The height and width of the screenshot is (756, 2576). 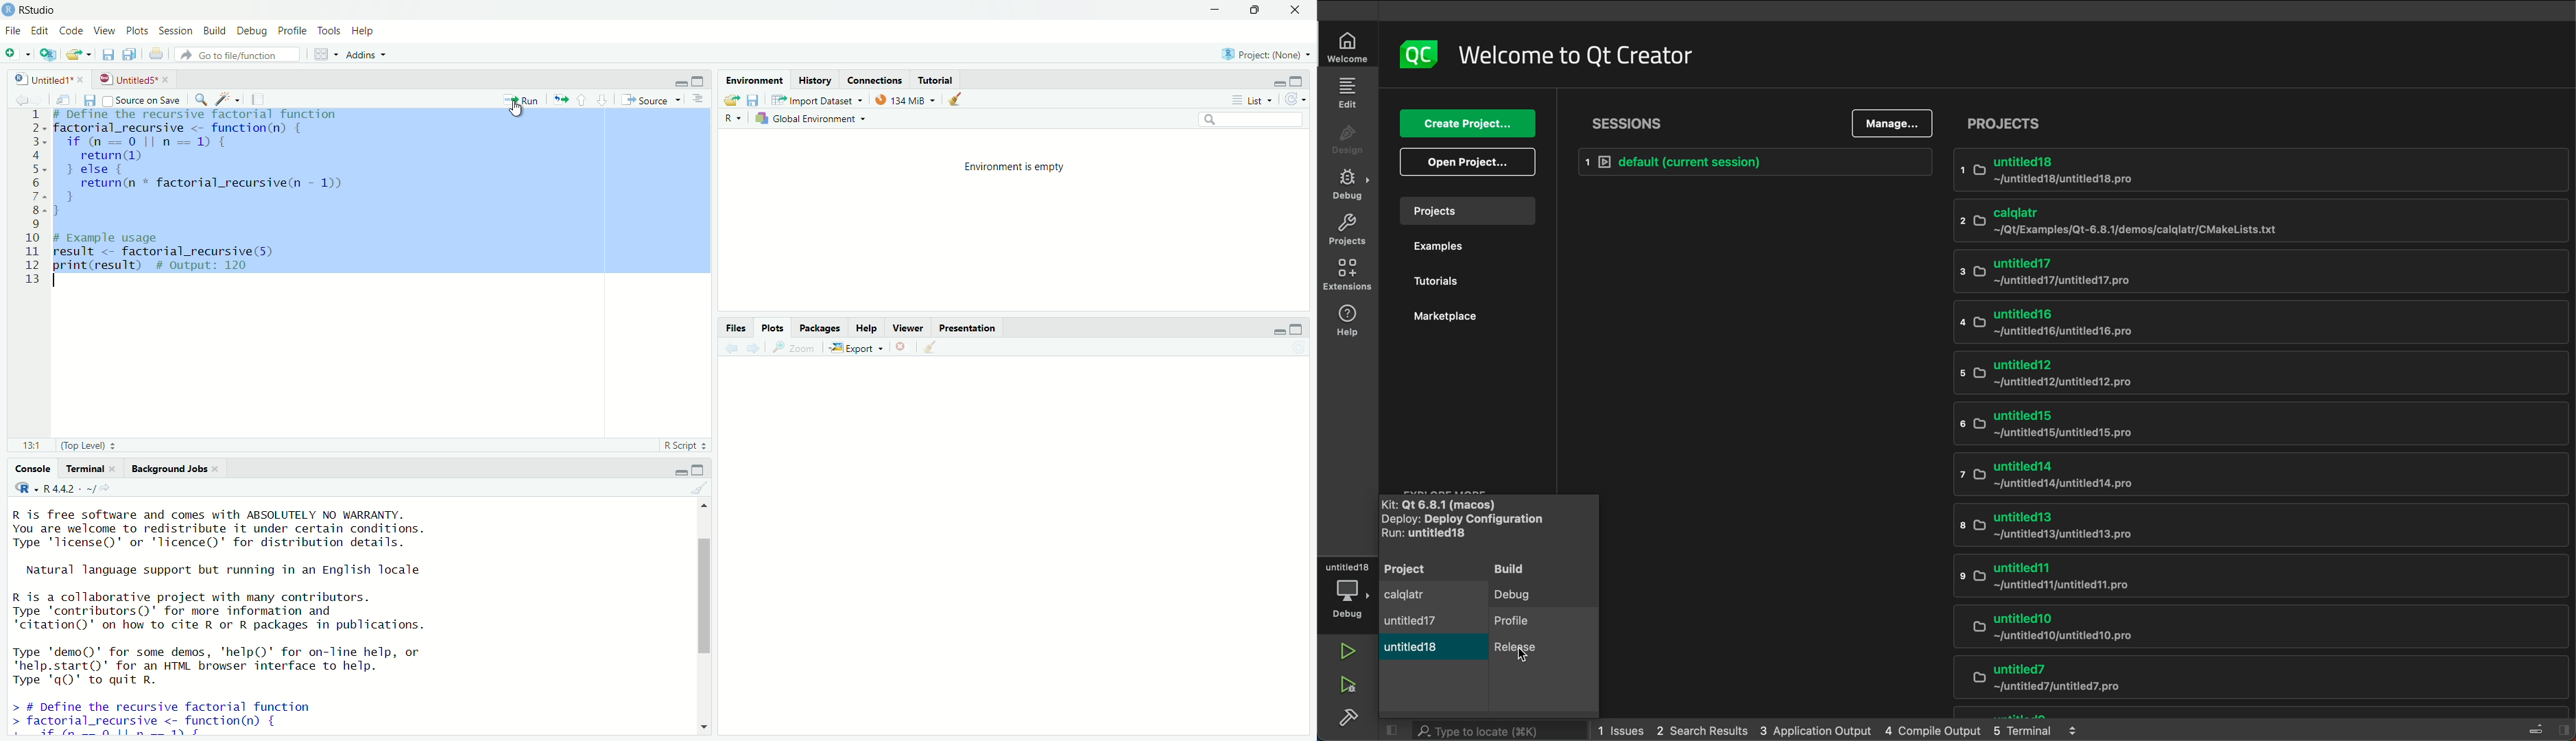 What do you see at coordinates (1299, 81) in the screenshot?
I see `Maximize` at bounding box center [1299, 81].